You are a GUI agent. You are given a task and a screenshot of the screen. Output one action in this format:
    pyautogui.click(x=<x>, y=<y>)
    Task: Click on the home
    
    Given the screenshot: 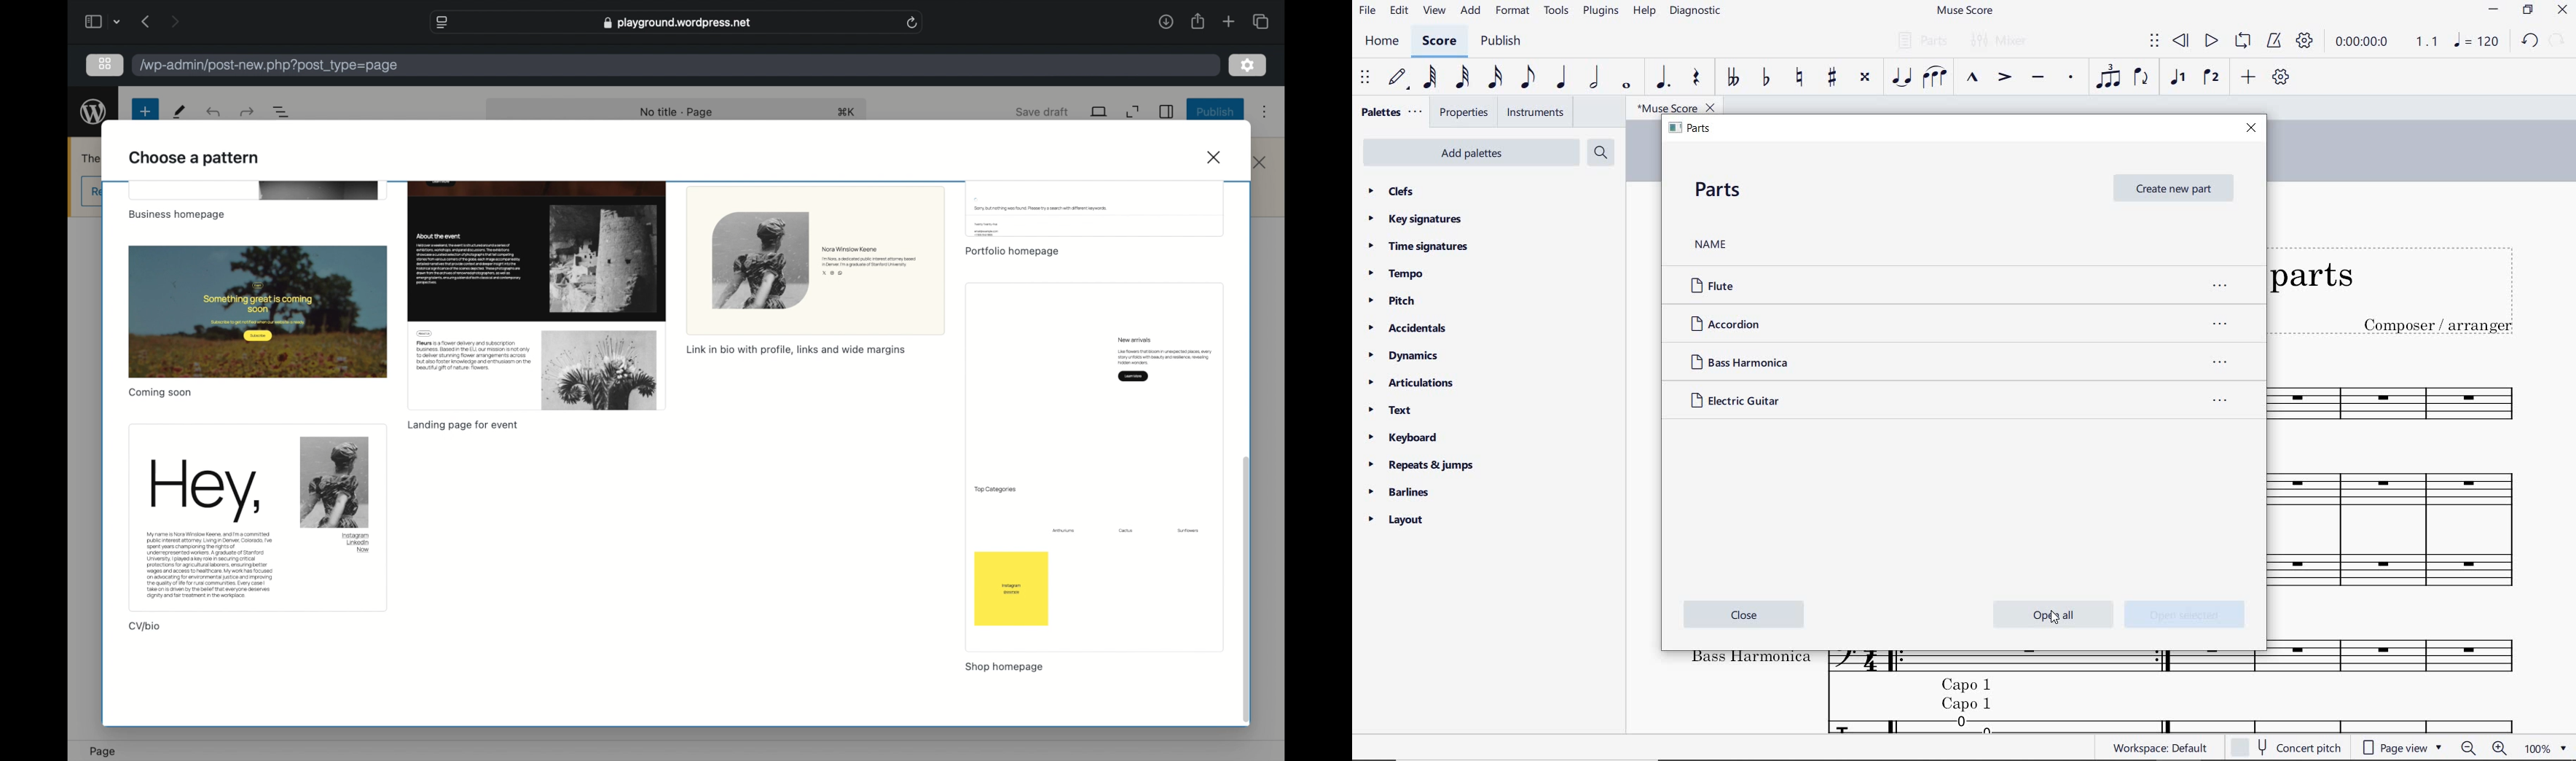 What is the action you would take?
    pyautogui.click(x=1384, y=42)
    